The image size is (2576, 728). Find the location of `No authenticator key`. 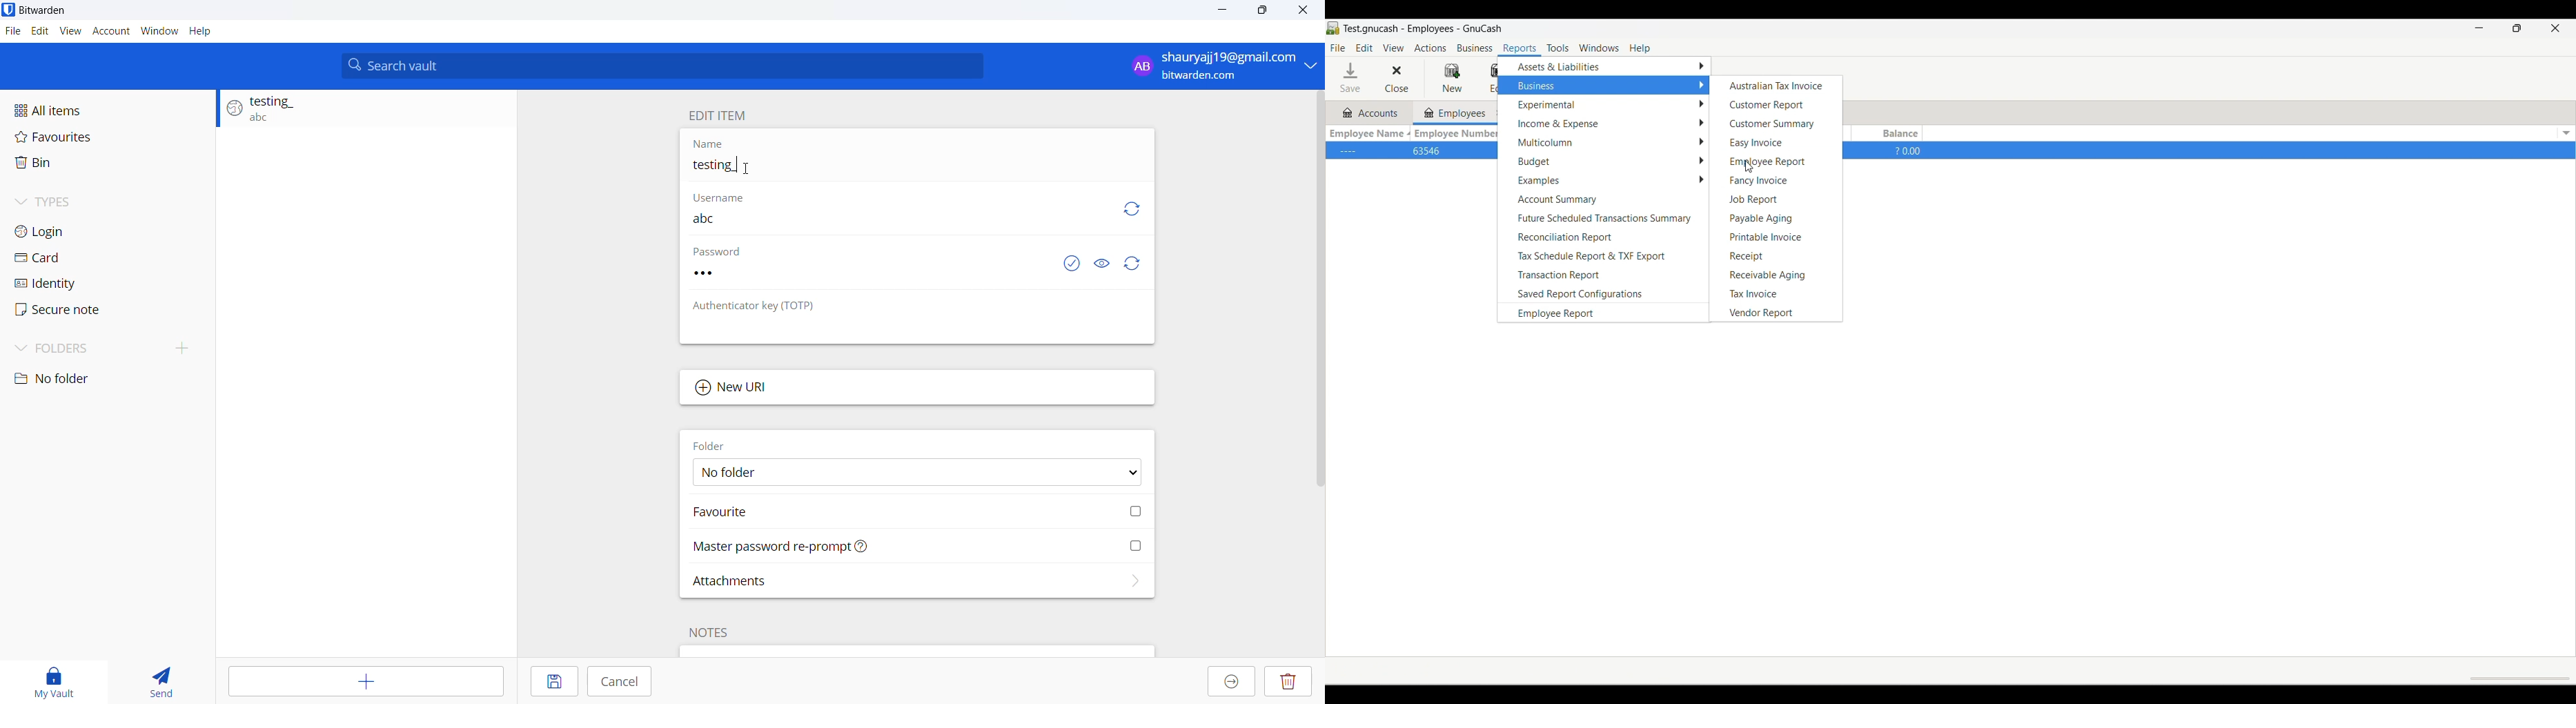

No authenticator key is located at coordinates (839, 333).